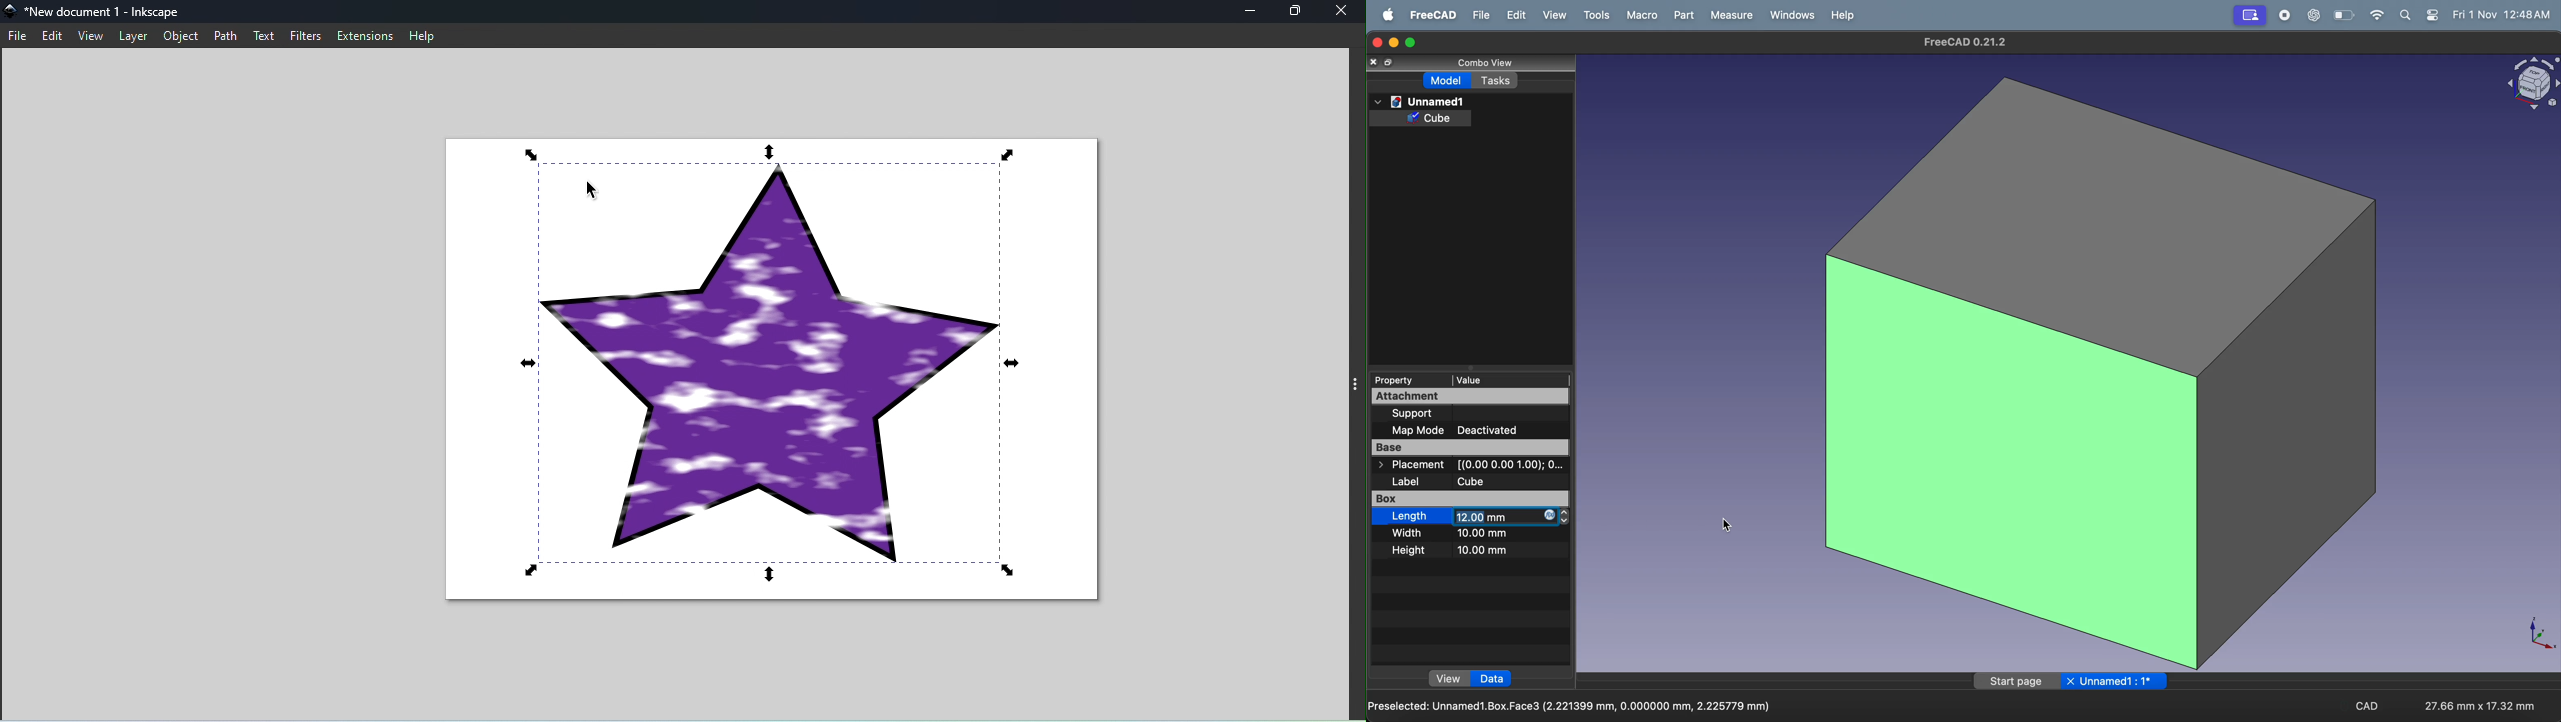 Image resolution: width=2576 pixels, height=728 pixels. I want to click on CAD, so click(2368, 705).